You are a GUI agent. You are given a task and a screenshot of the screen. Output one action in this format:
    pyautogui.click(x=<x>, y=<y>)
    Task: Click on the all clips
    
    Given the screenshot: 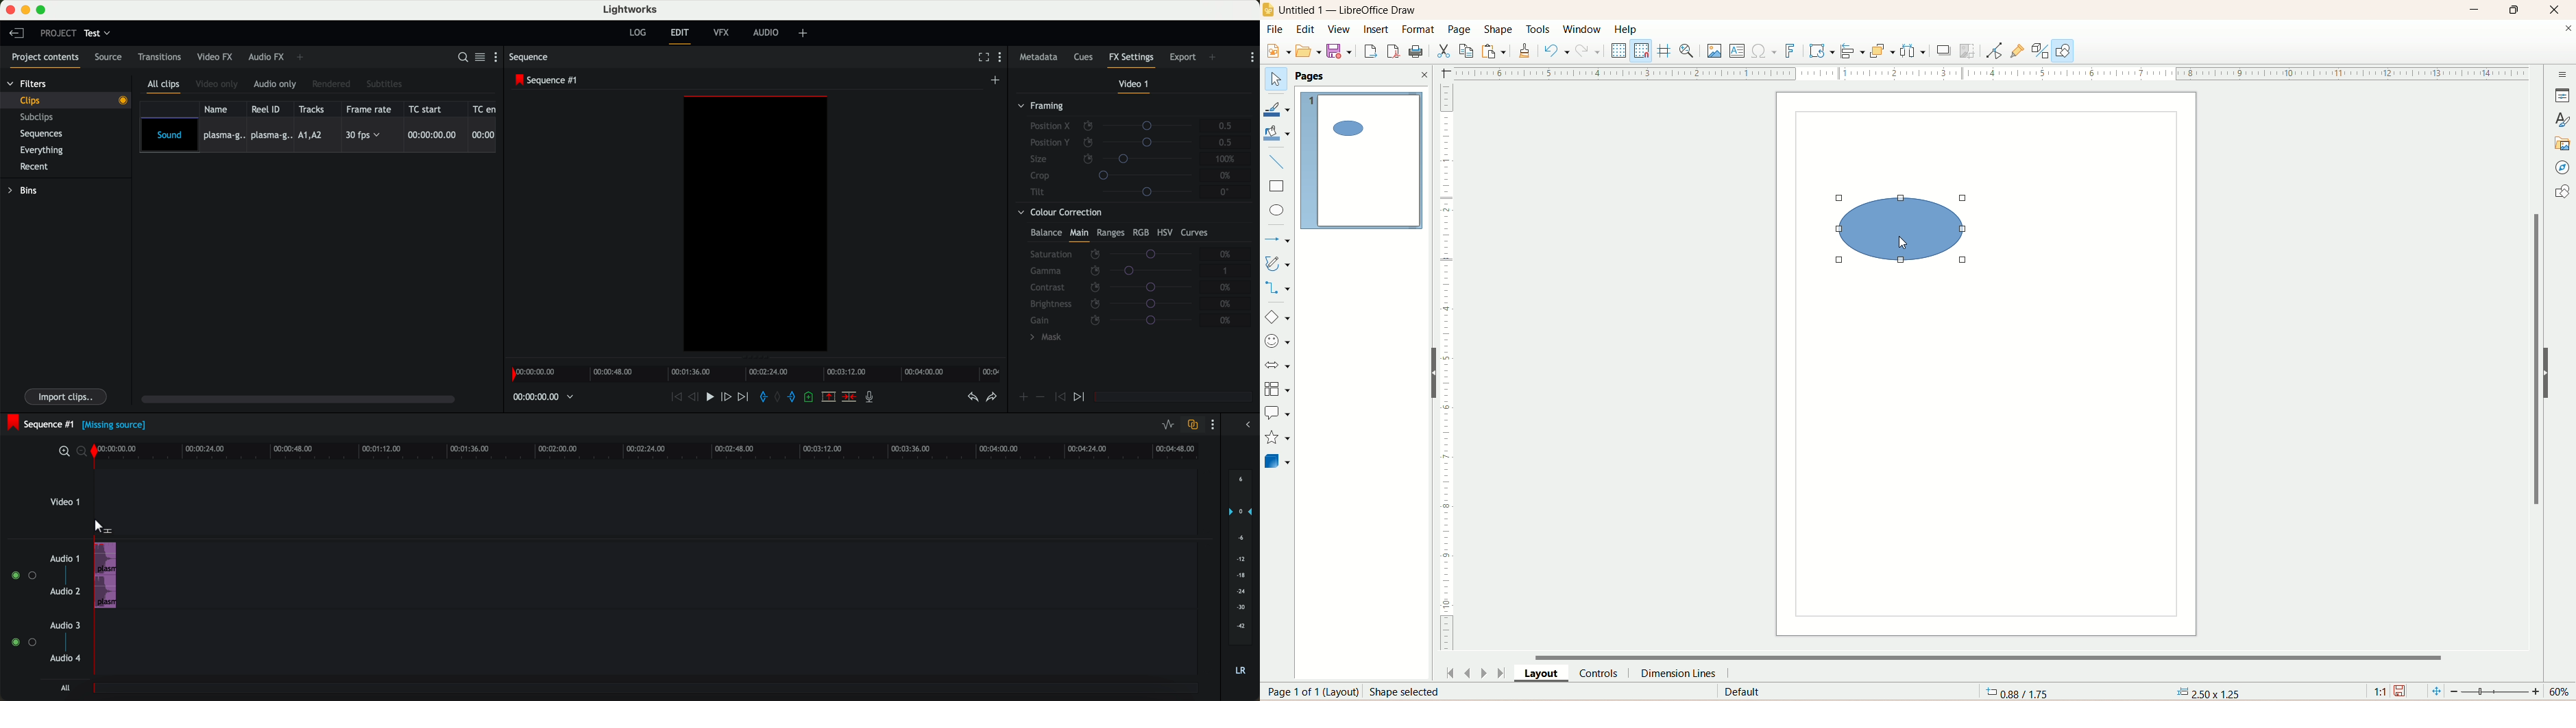 What is the action you would take?
    pyautogui.click(x=166, y=86)
    